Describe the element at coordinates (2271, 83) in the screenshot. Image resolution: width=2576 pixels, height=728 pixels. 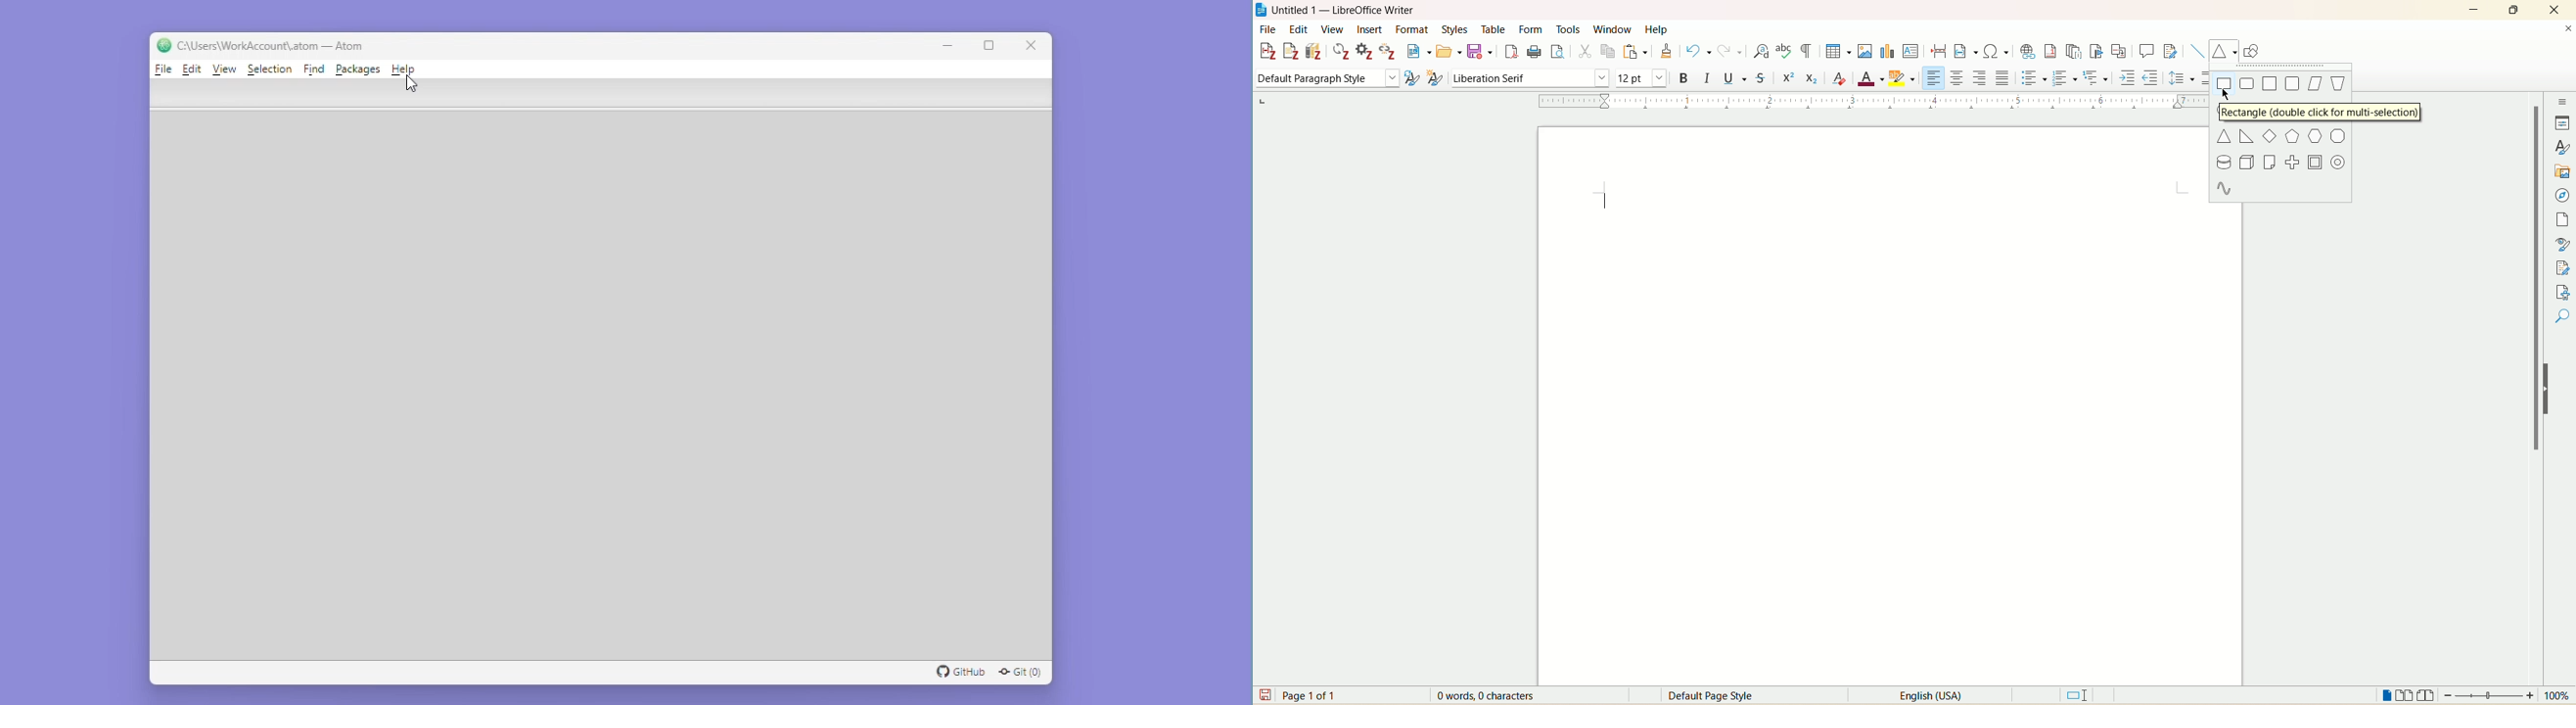
I see `square` at that location.